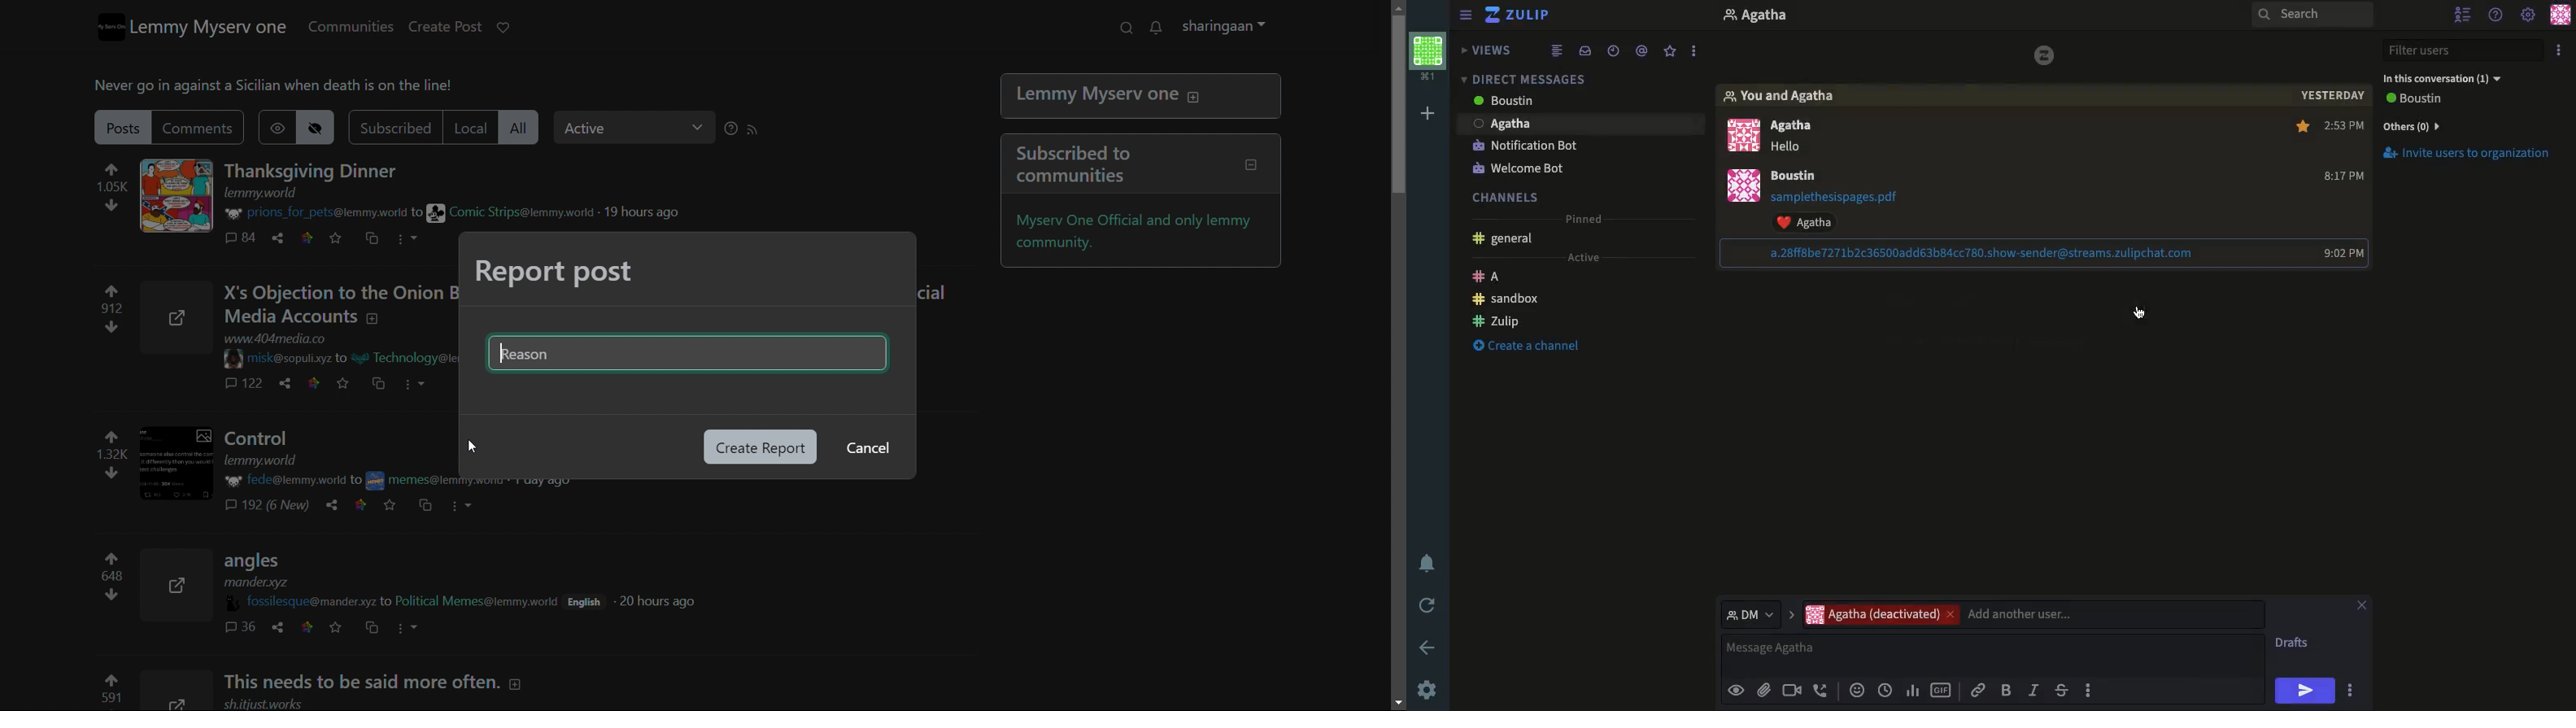 Image resolution: width=2576 pixels, height=728 pixels. Describe the element at coordinates (1584, 50) in the screenshot. I see `Inbox` at that location.